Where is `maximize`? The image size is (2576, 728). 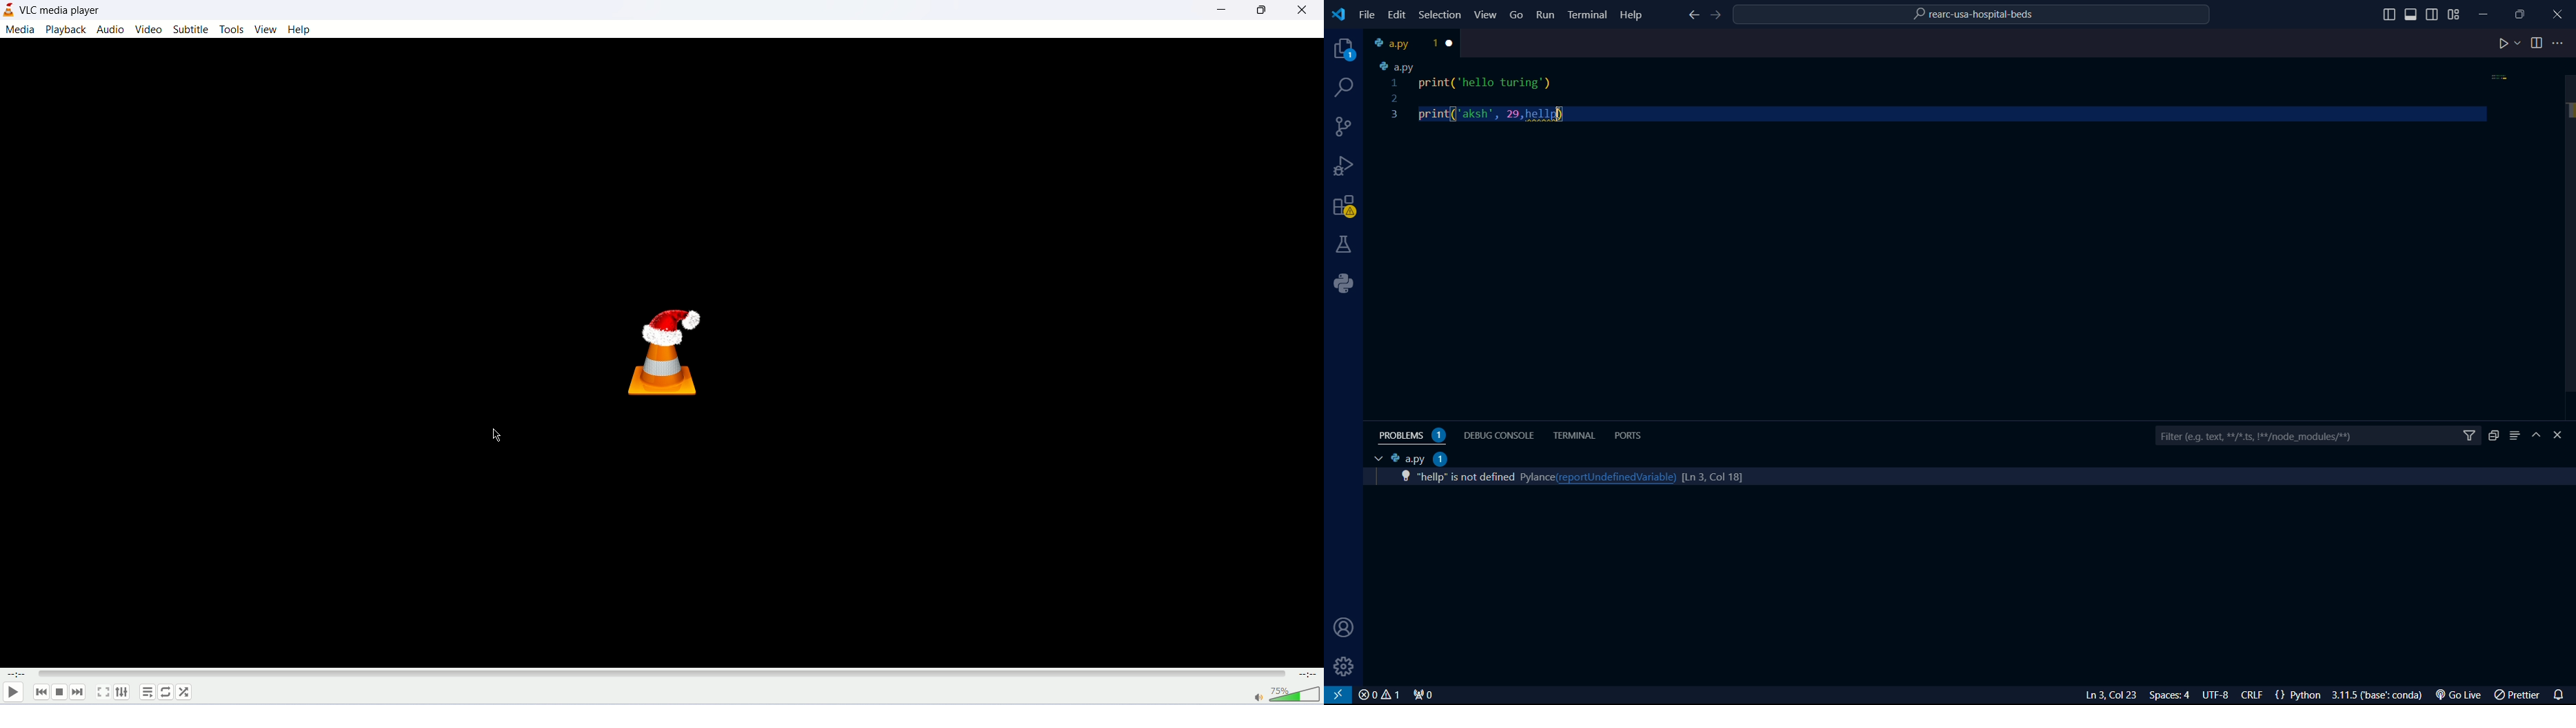 maximize is located at coordinates (1267, 10).